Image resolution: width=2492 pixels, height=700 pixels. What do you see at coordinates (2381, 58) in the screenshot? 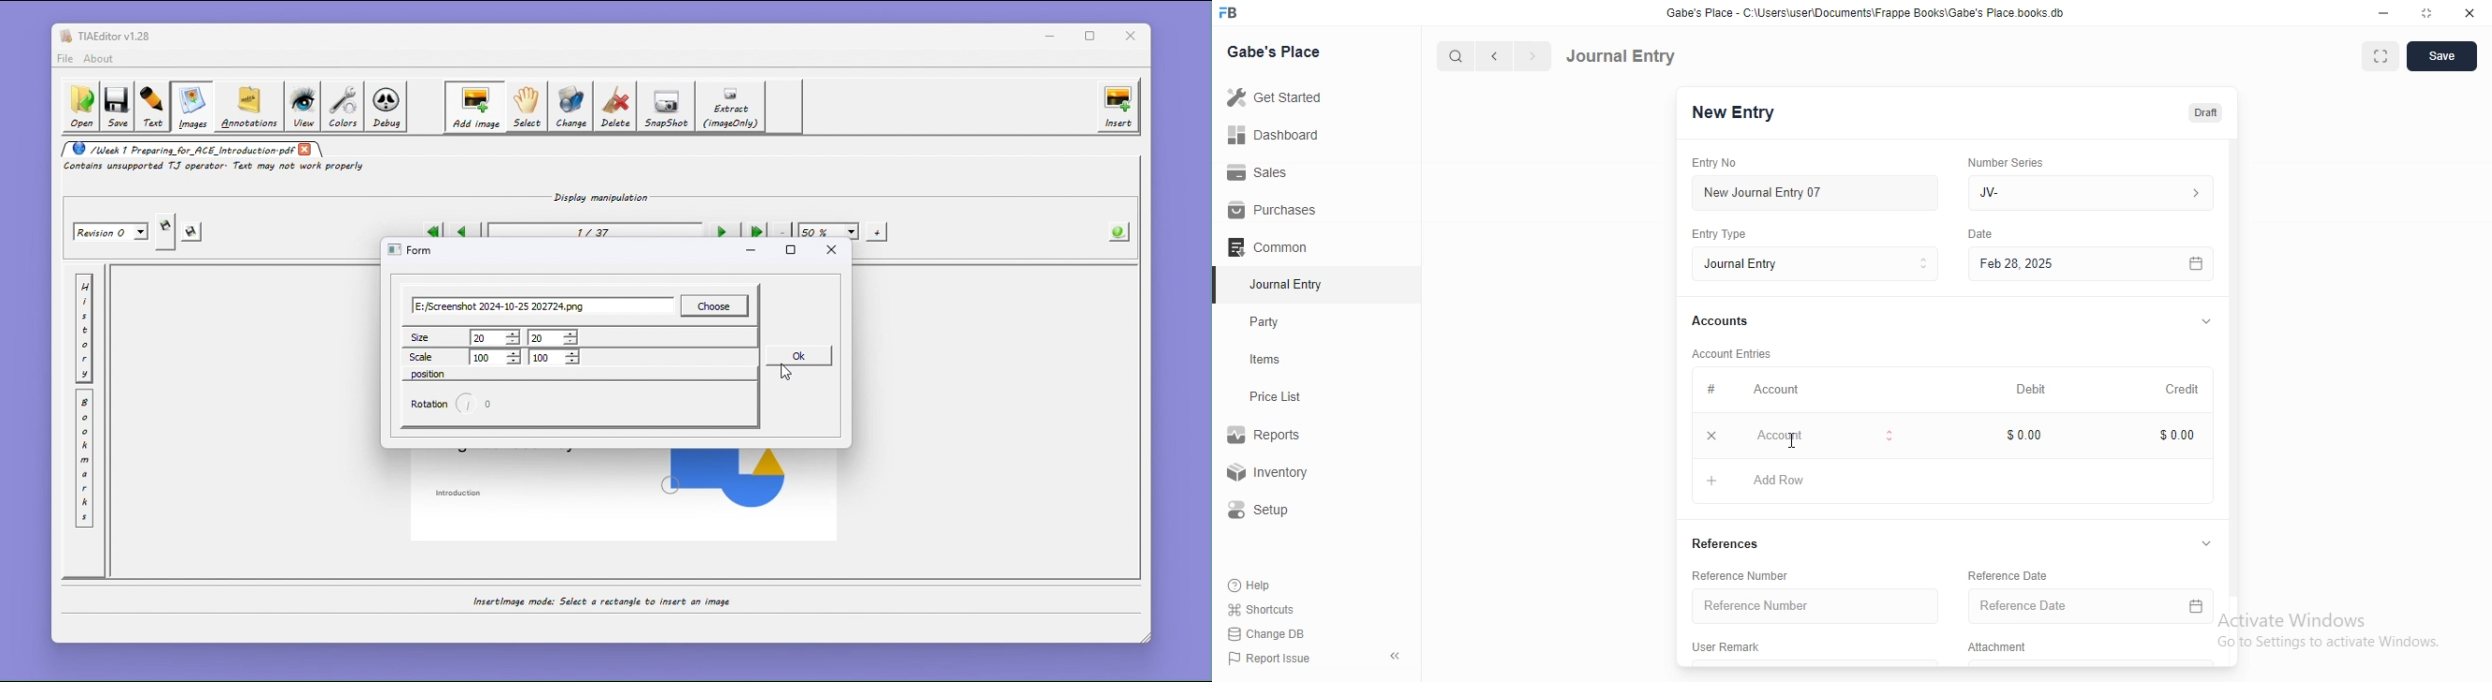
I see `fullscreen` at bounding box center [2381, 58].